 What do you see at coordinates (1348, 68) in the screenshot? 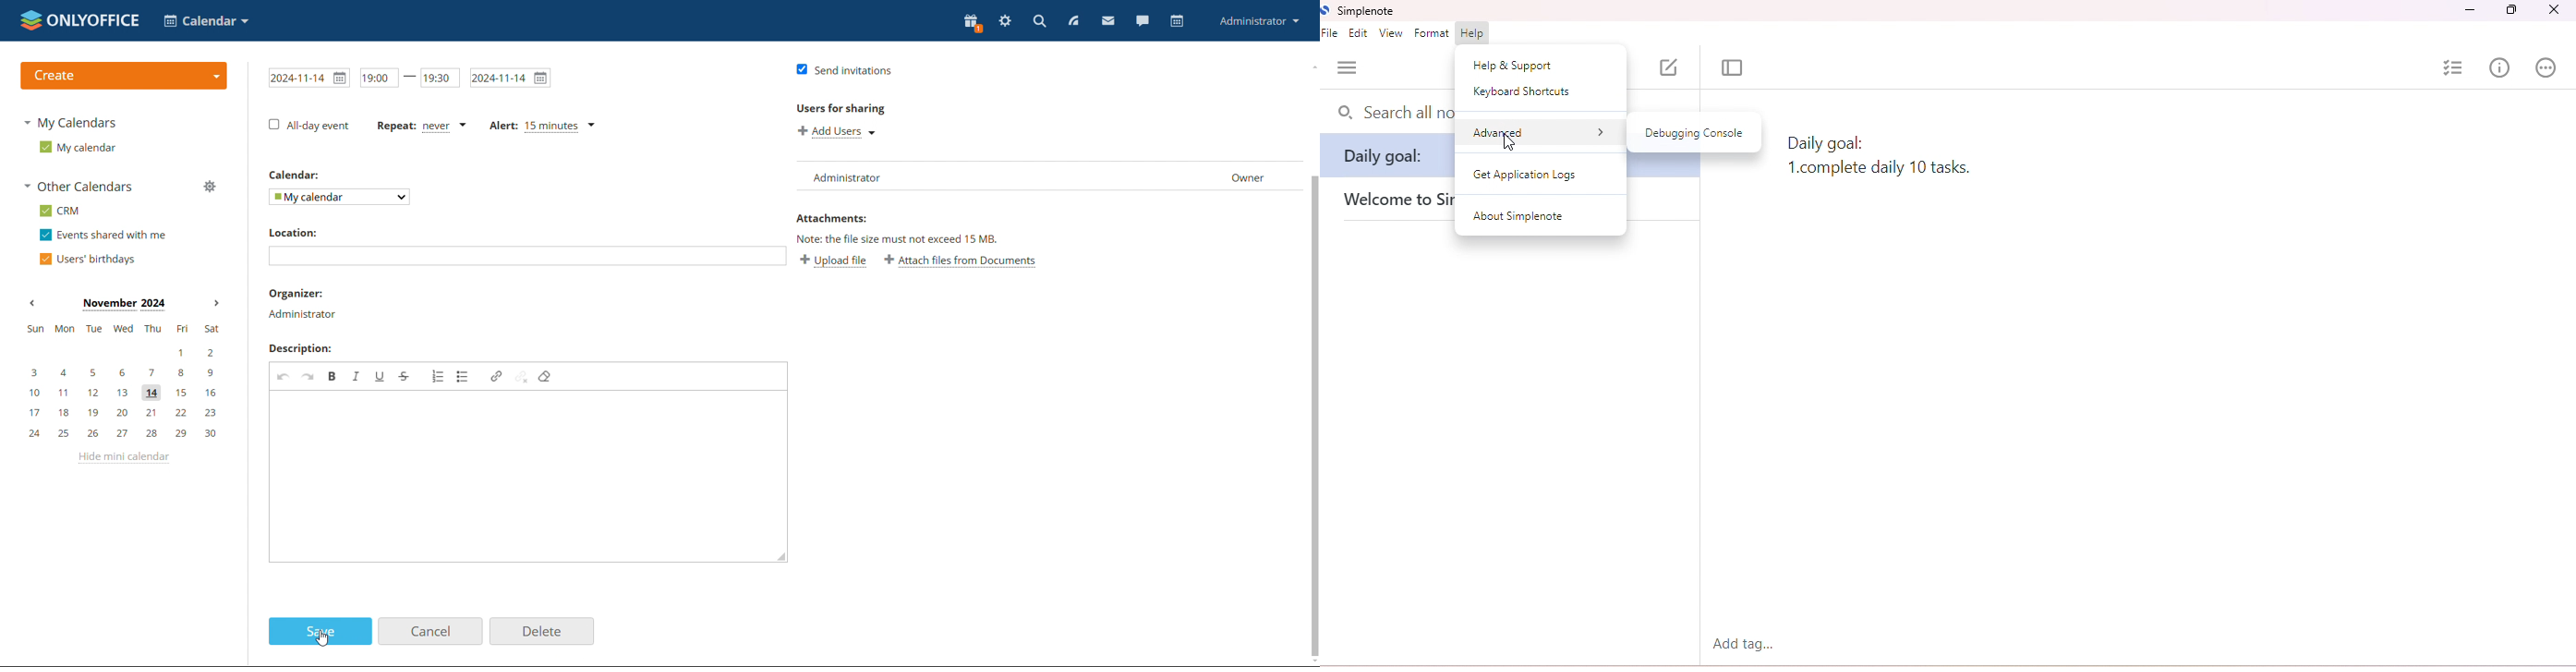
I see `menu` at bounding box center [1348, 68].